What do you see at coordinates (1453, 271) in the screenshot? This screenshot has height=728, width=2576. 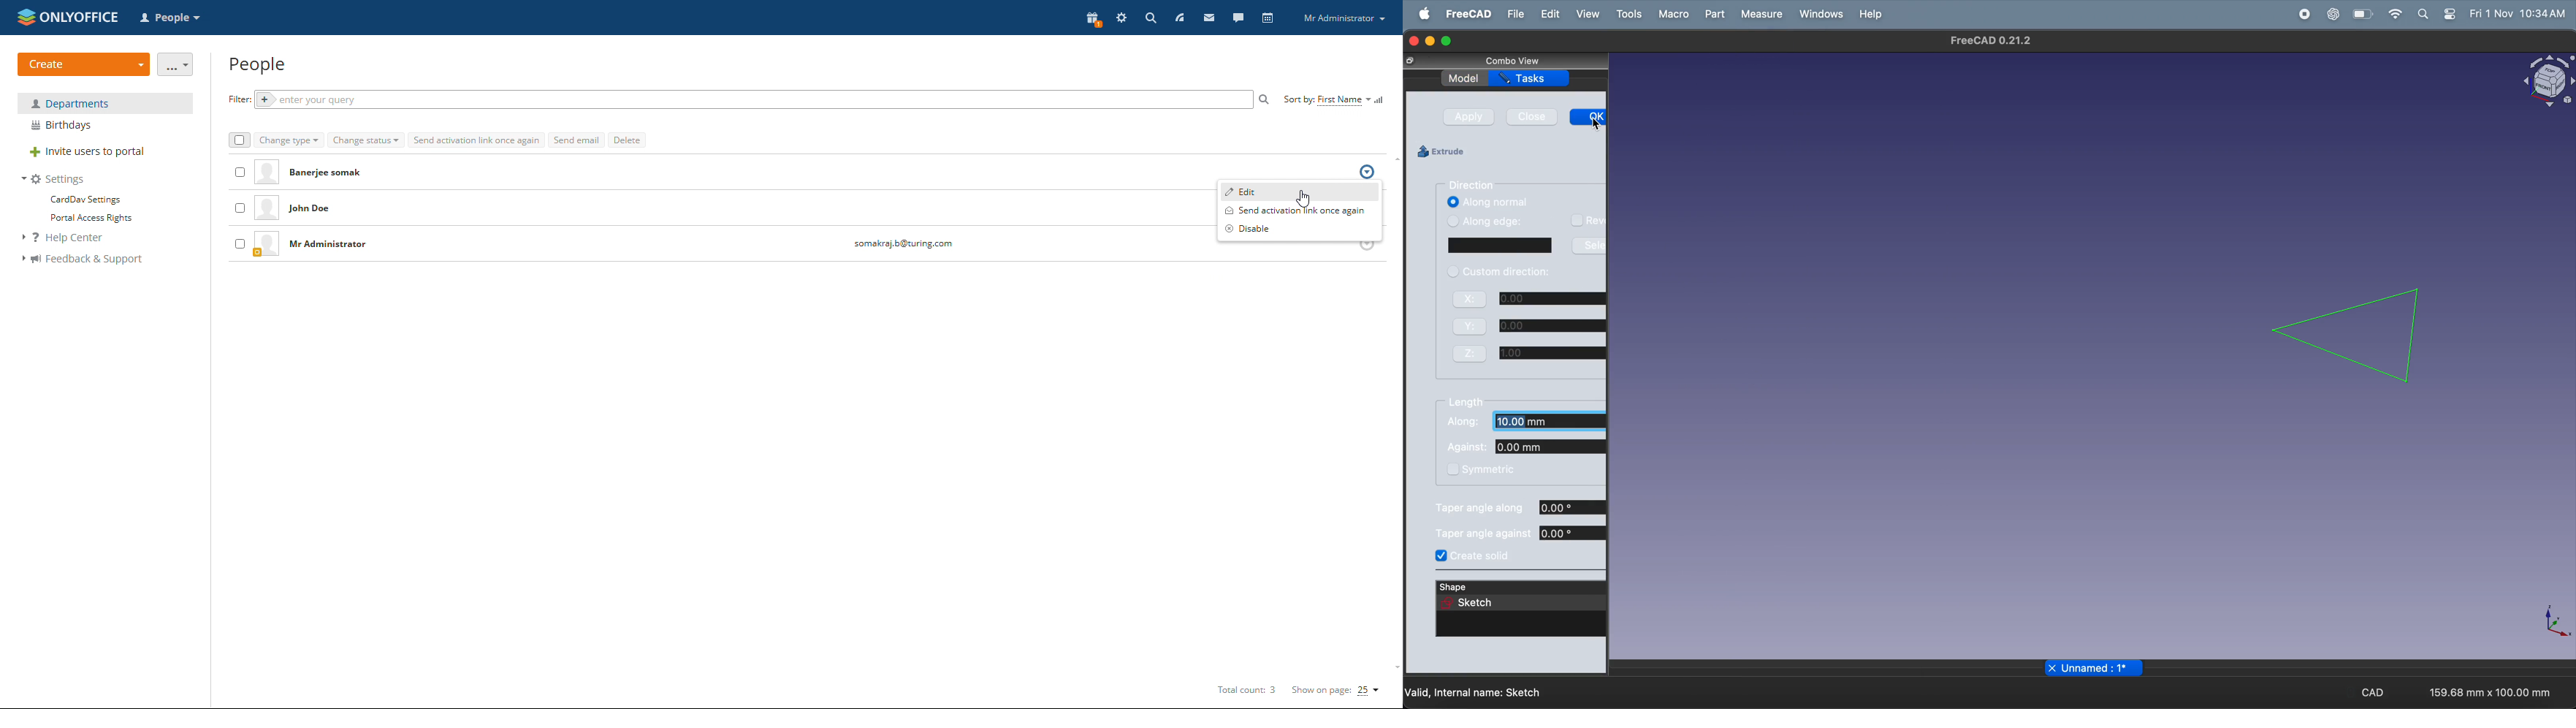 I see `checkbox ` at bounding box center [1453, 271].